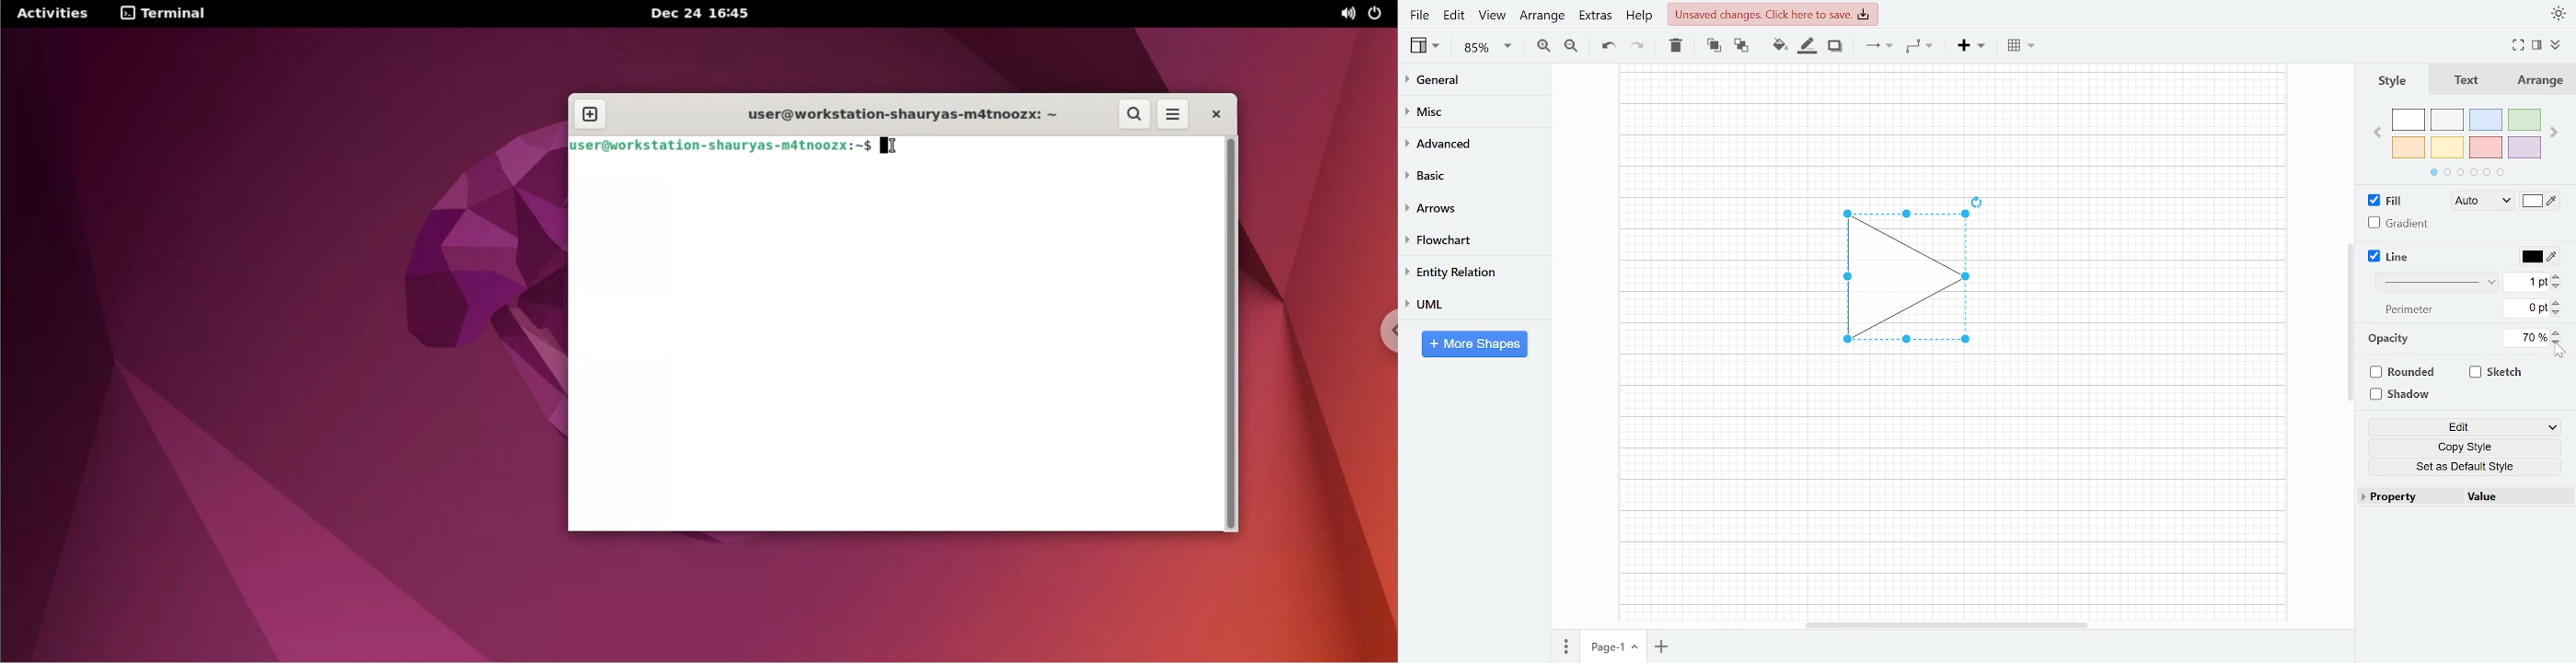 This screenshot has height=672, width=2576. I want to click on basic, so click(1468, 174).